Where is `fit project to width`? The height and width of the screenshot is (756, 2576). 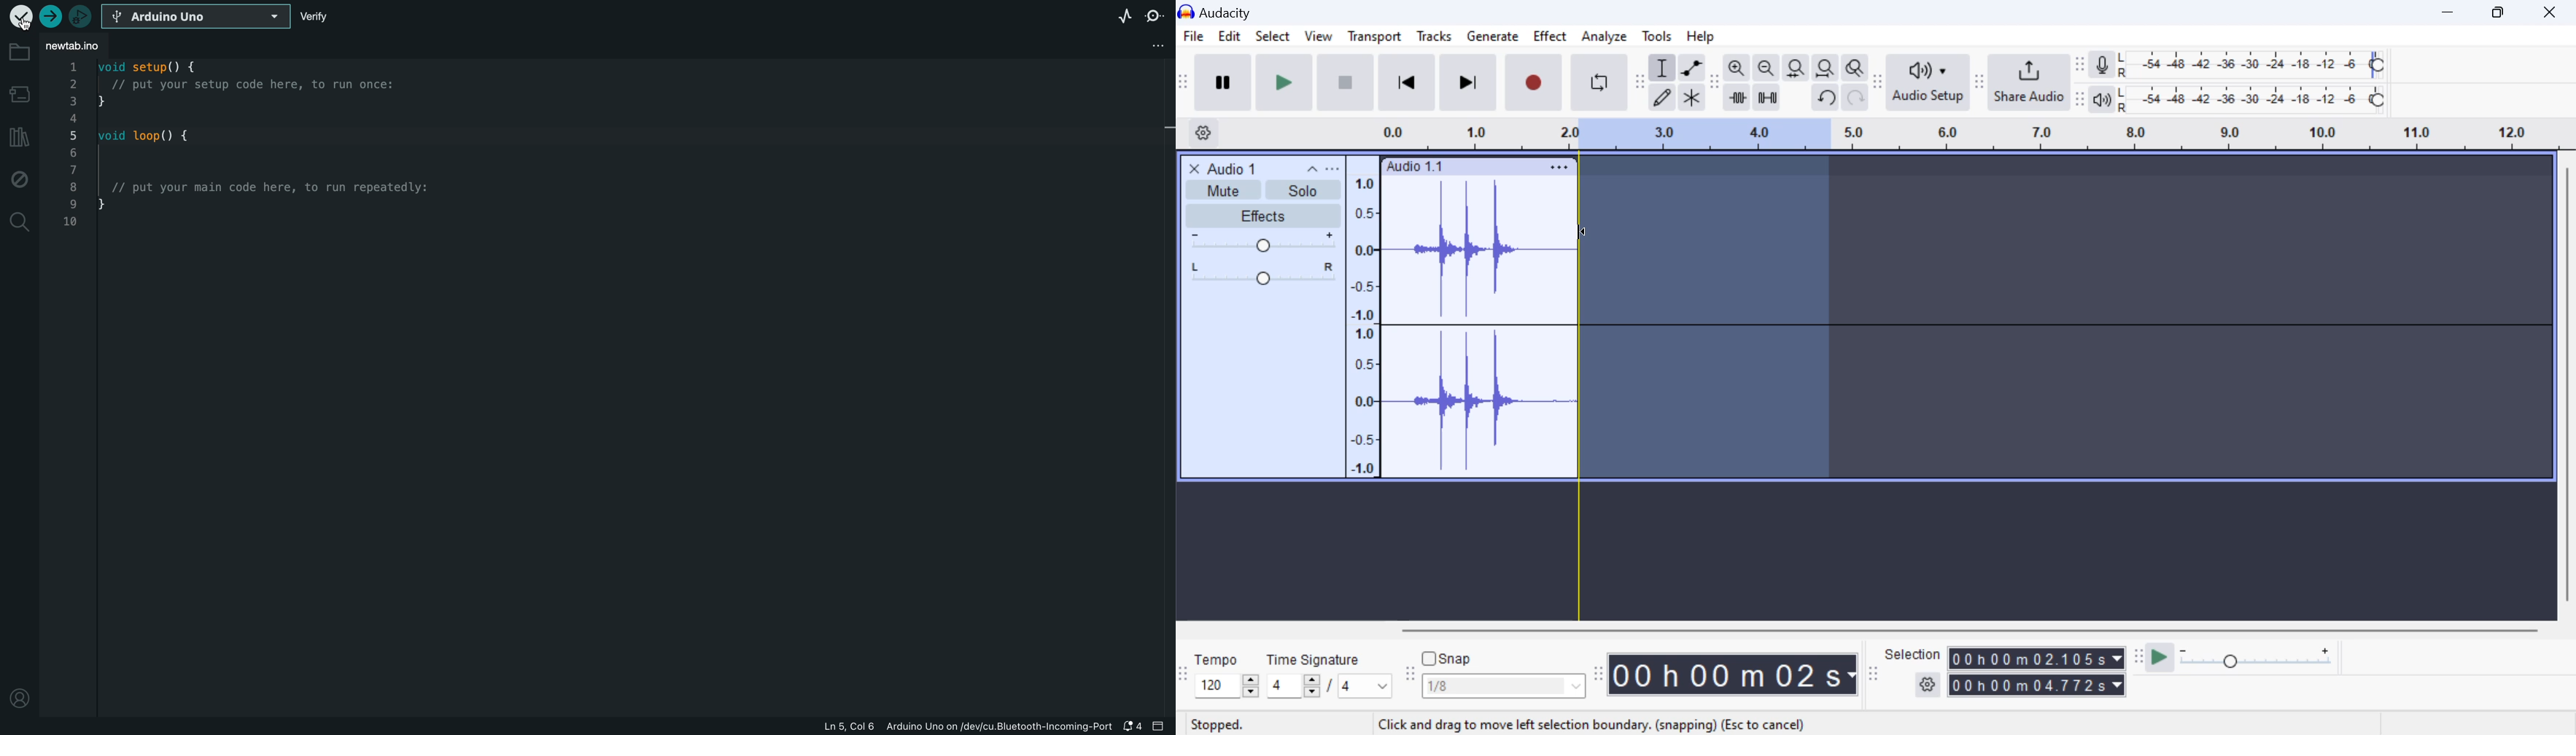
fit project to width is located at coordinates (1826, 69).